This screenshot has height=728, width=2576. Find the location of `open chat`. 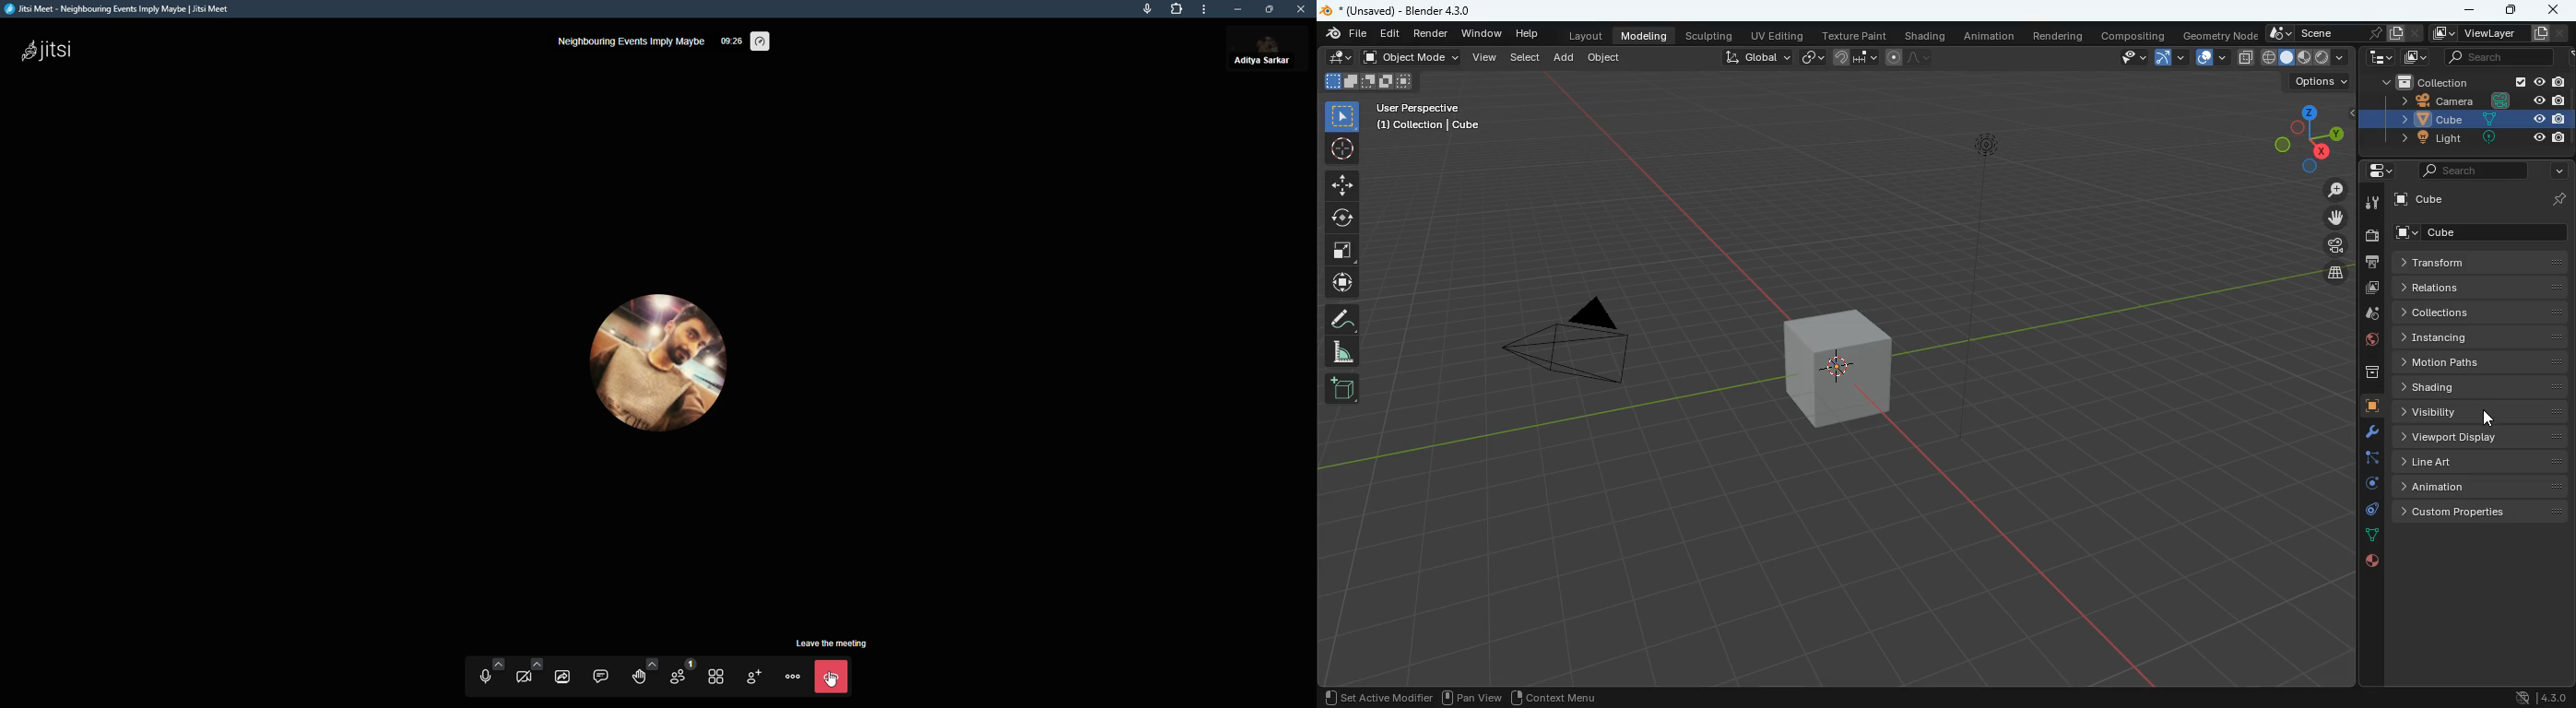

open chat is located at coordinates (599, 676).